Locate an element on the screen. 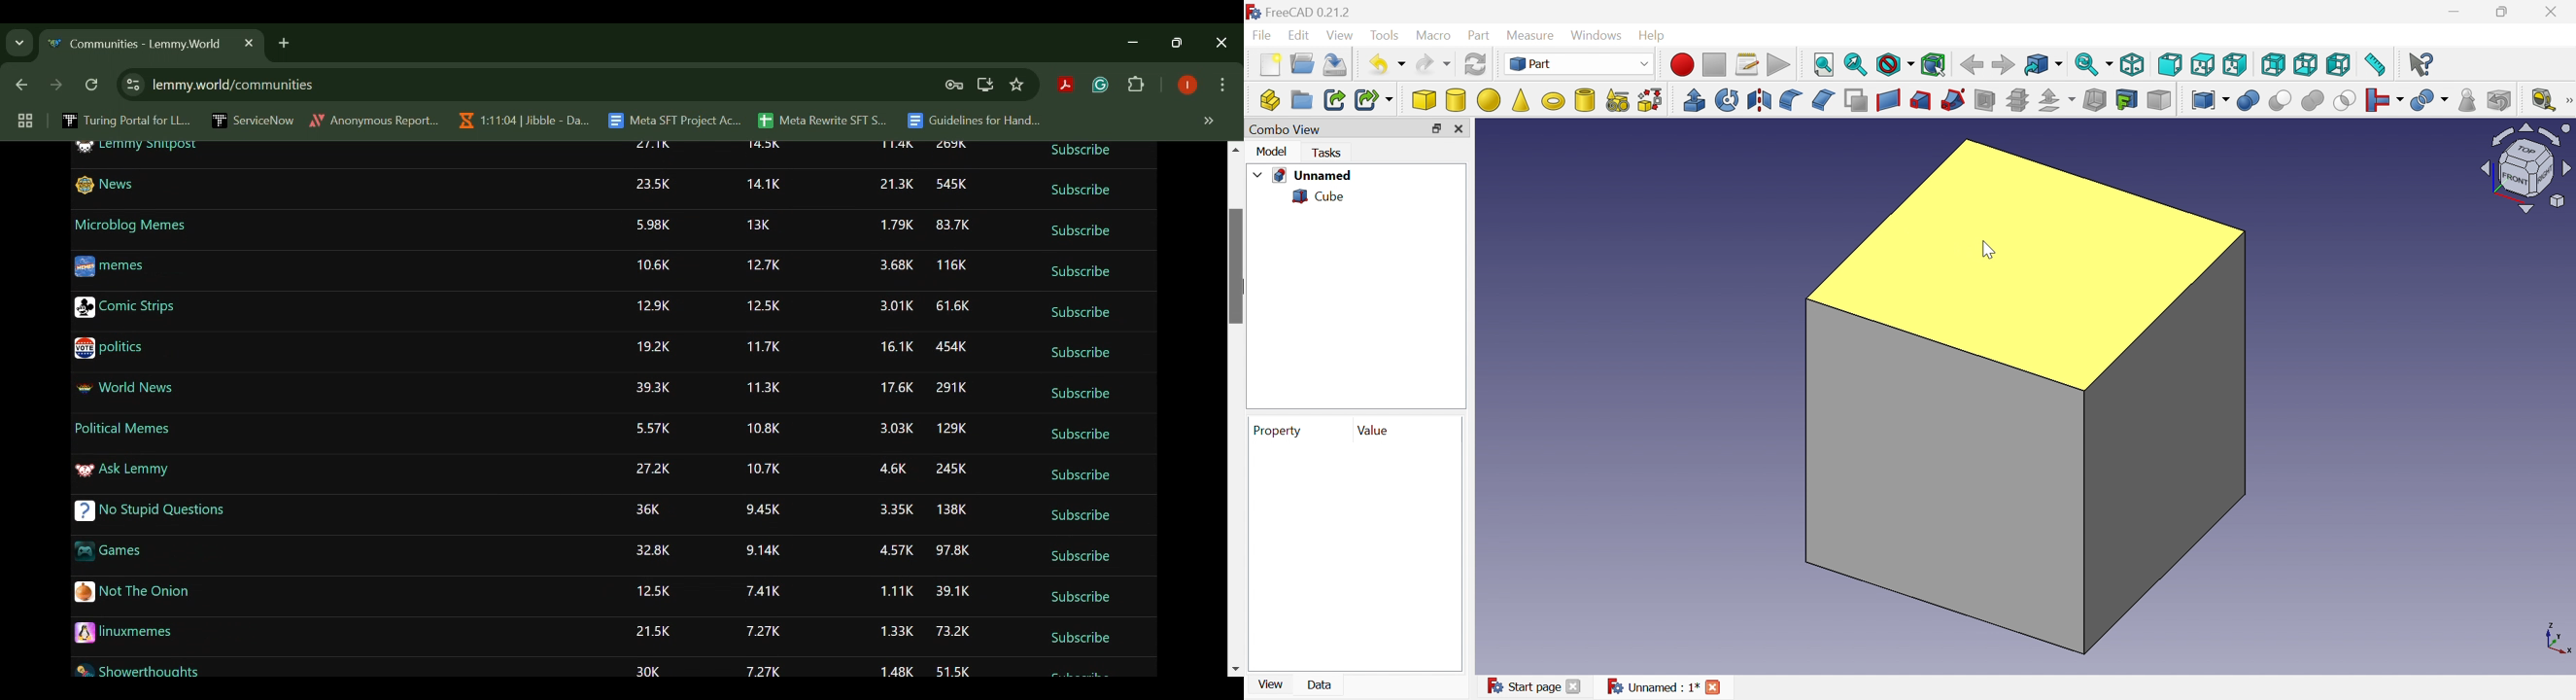 The width and height of the screenshot is (2576, 700). Cube is located at coordinates (2027, 397).